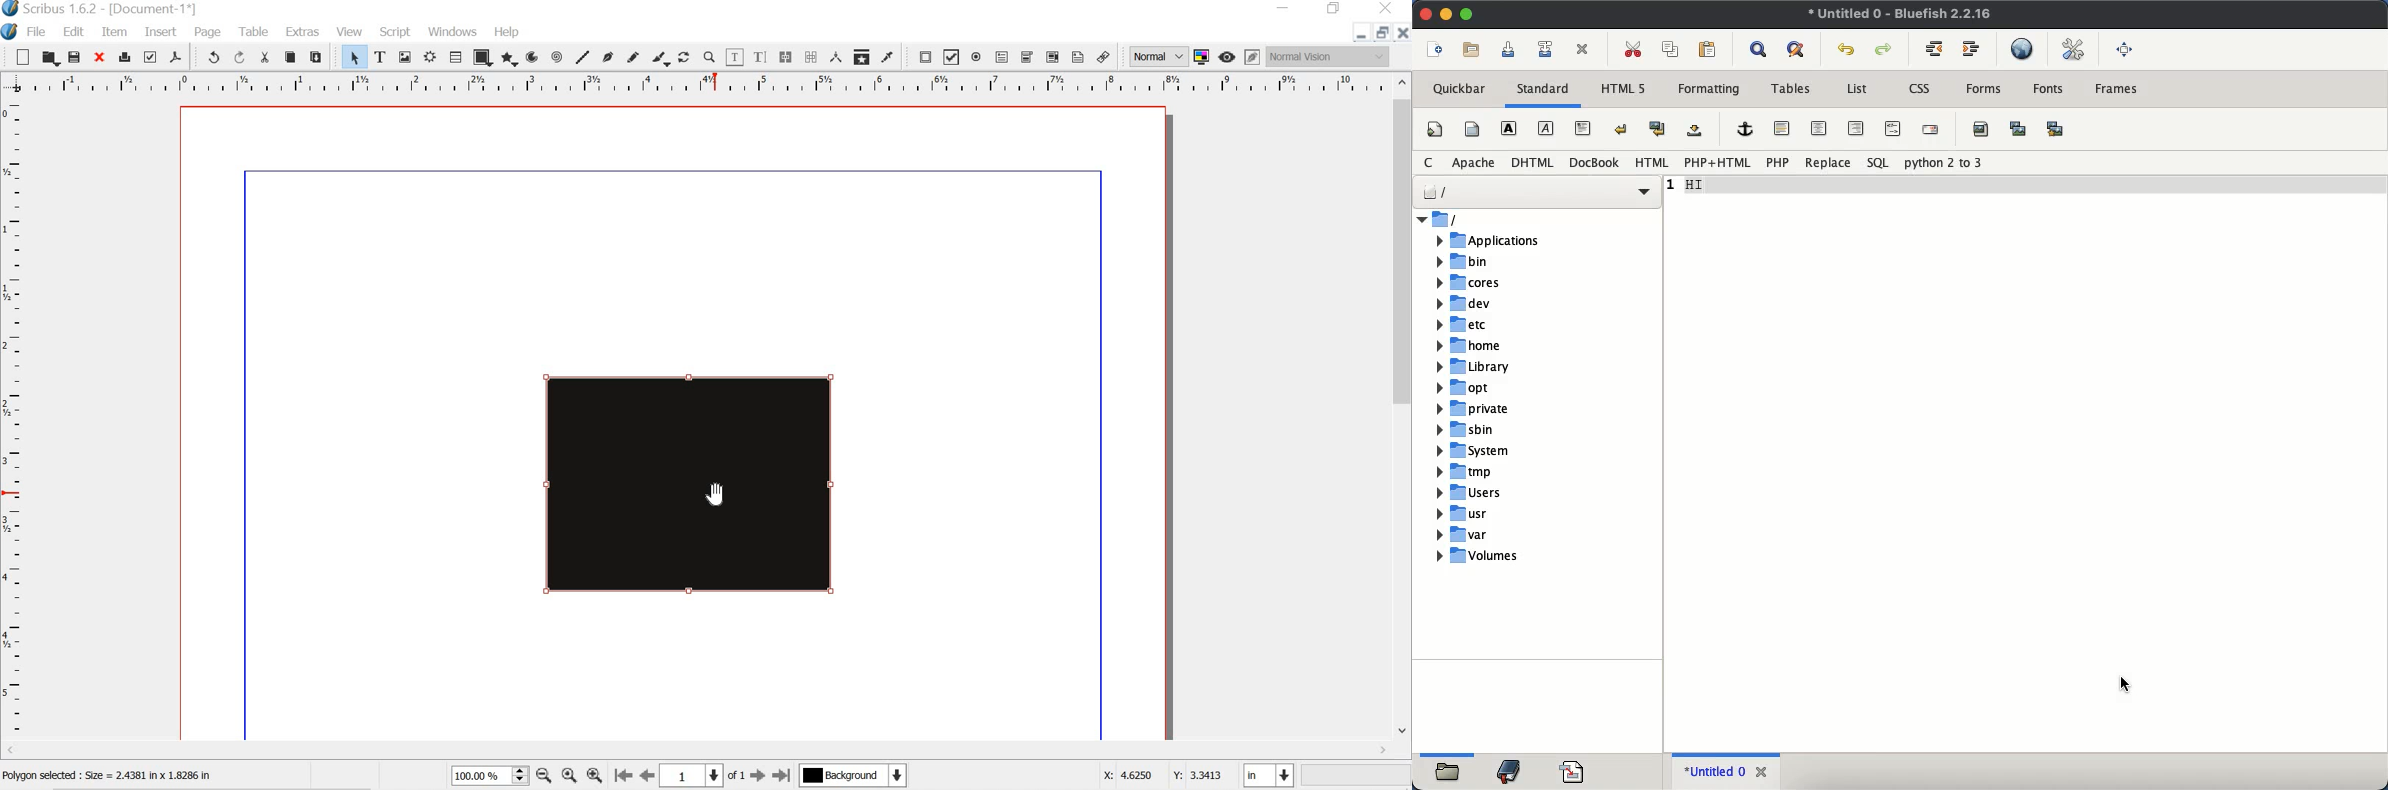 The image size is (2408, 812). Describe the element at coordinates (1447, 14) in the screenshot. I see `minimize` at that location.